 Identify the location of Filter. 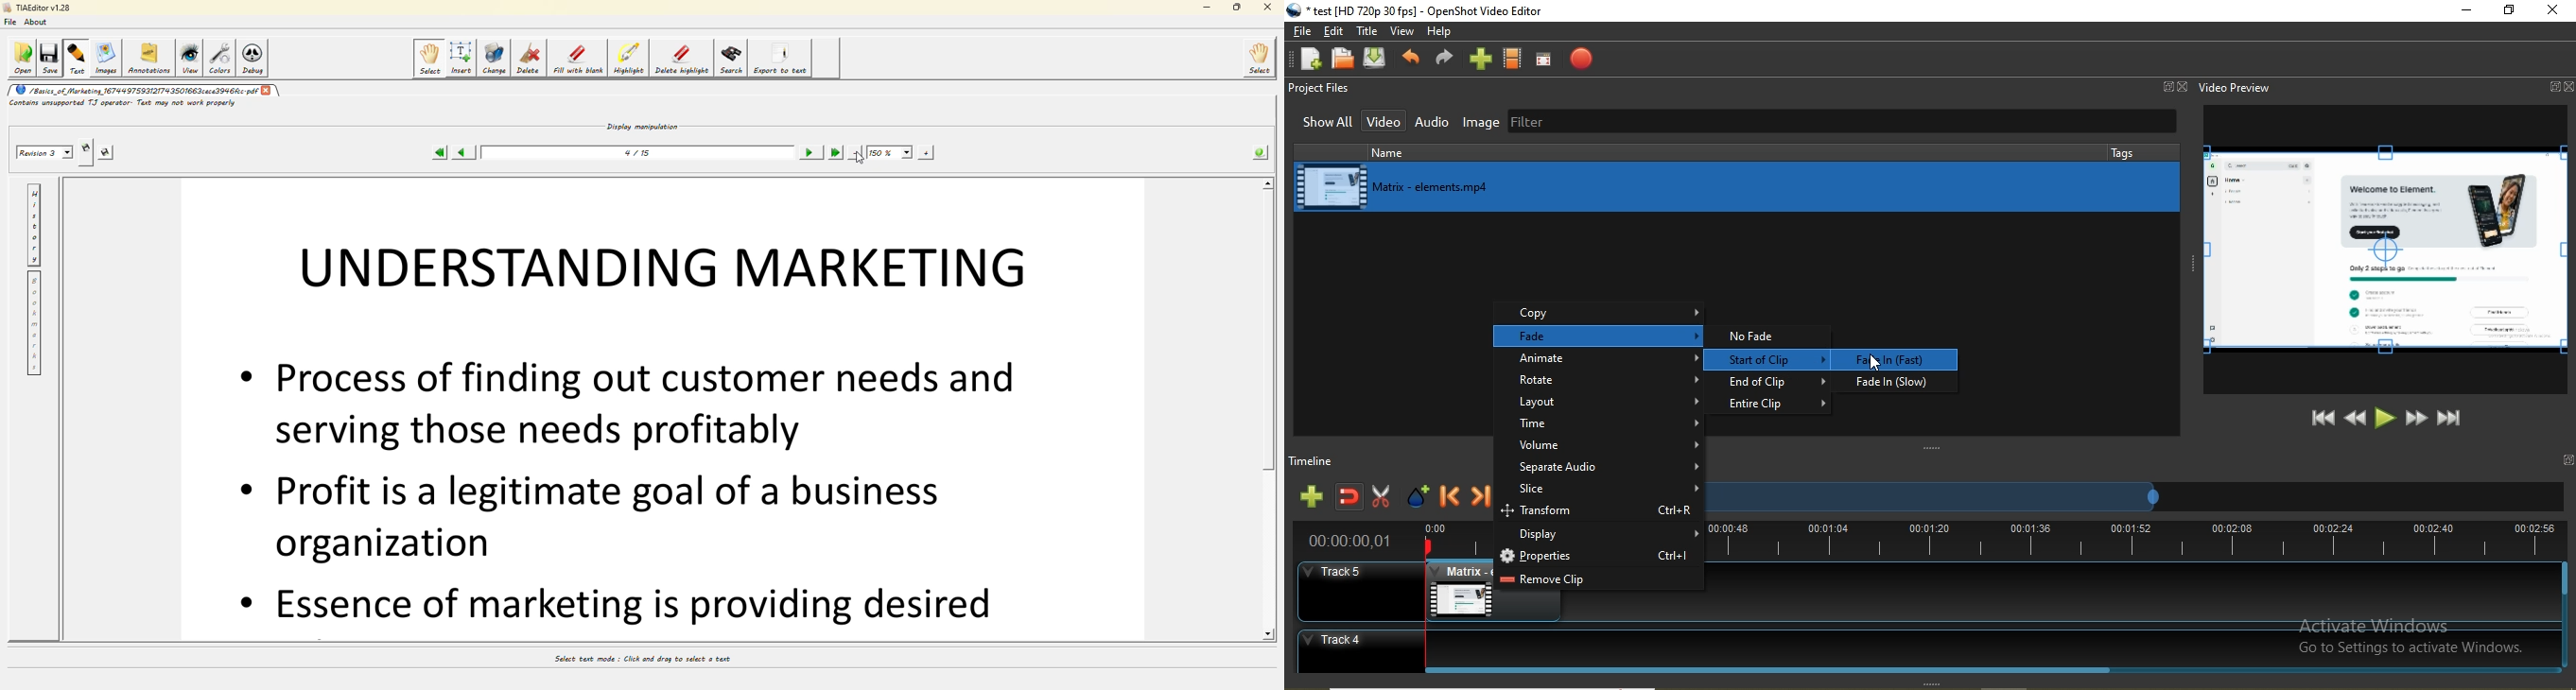
(1842, 123).